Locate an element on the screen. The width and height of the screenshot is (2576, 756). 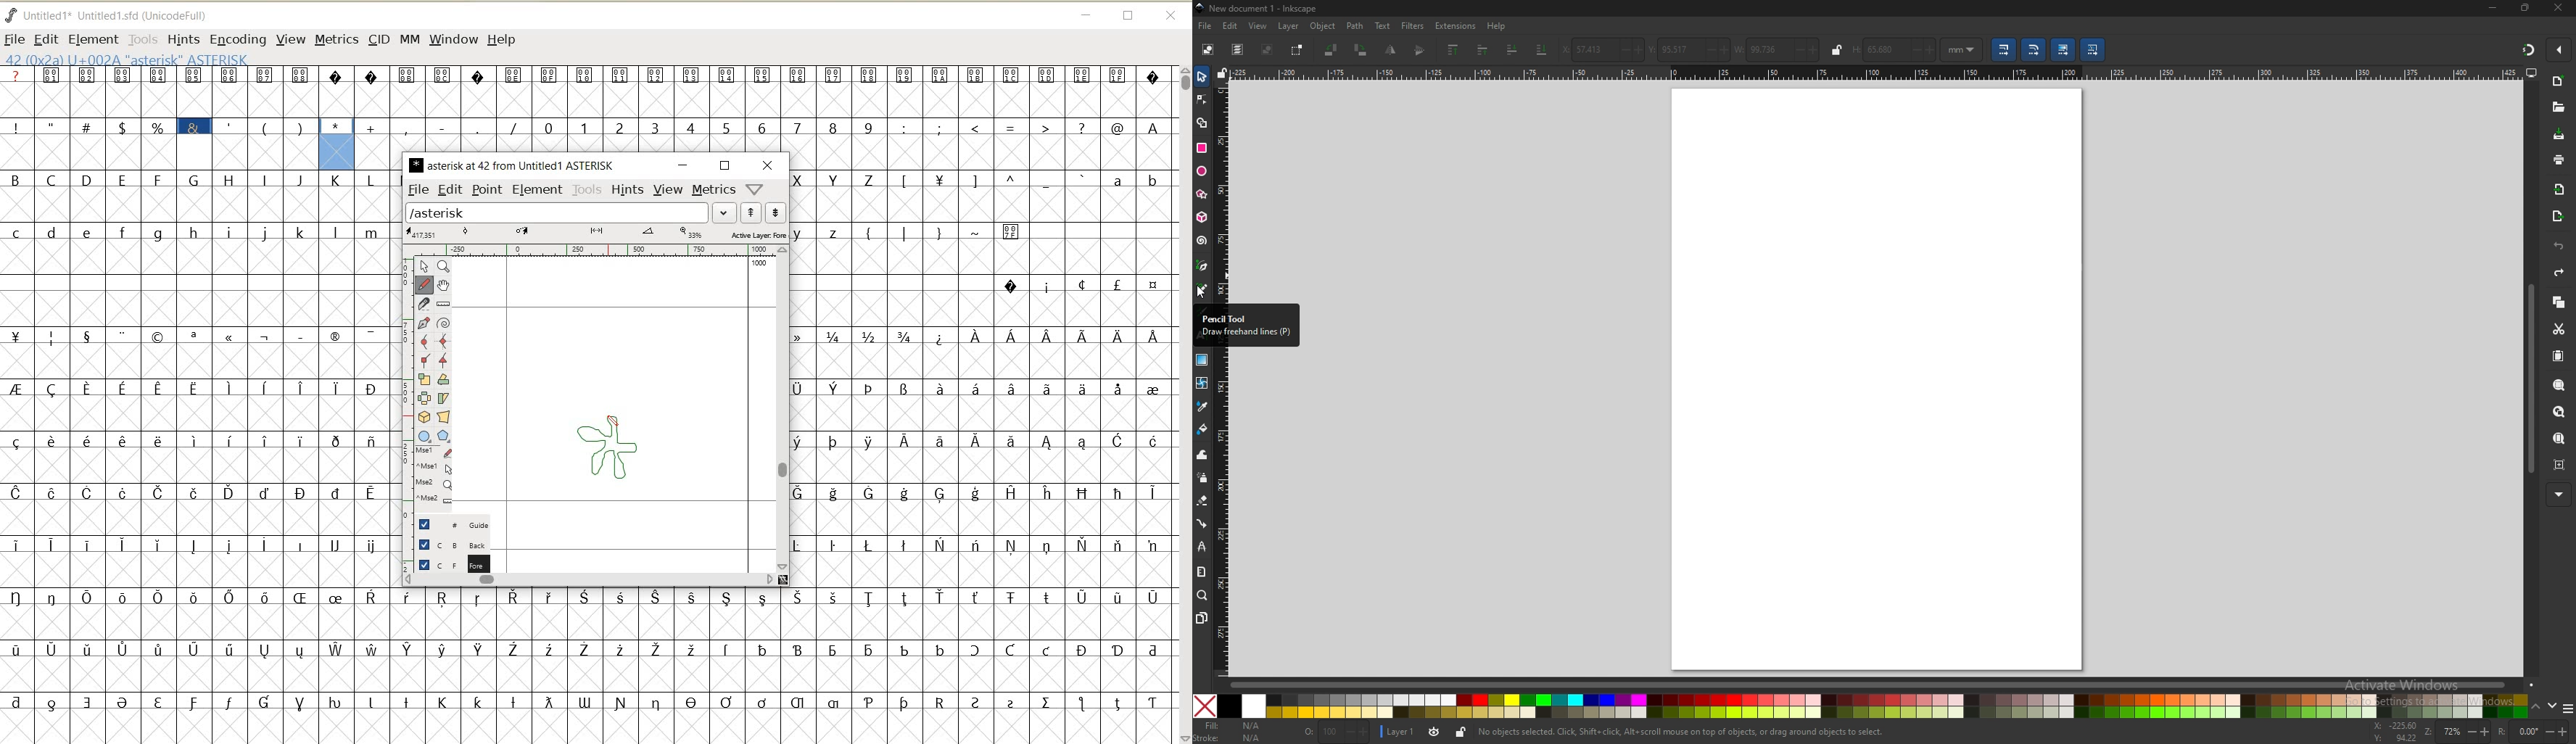
redo is located at coordinates (2559, 273).